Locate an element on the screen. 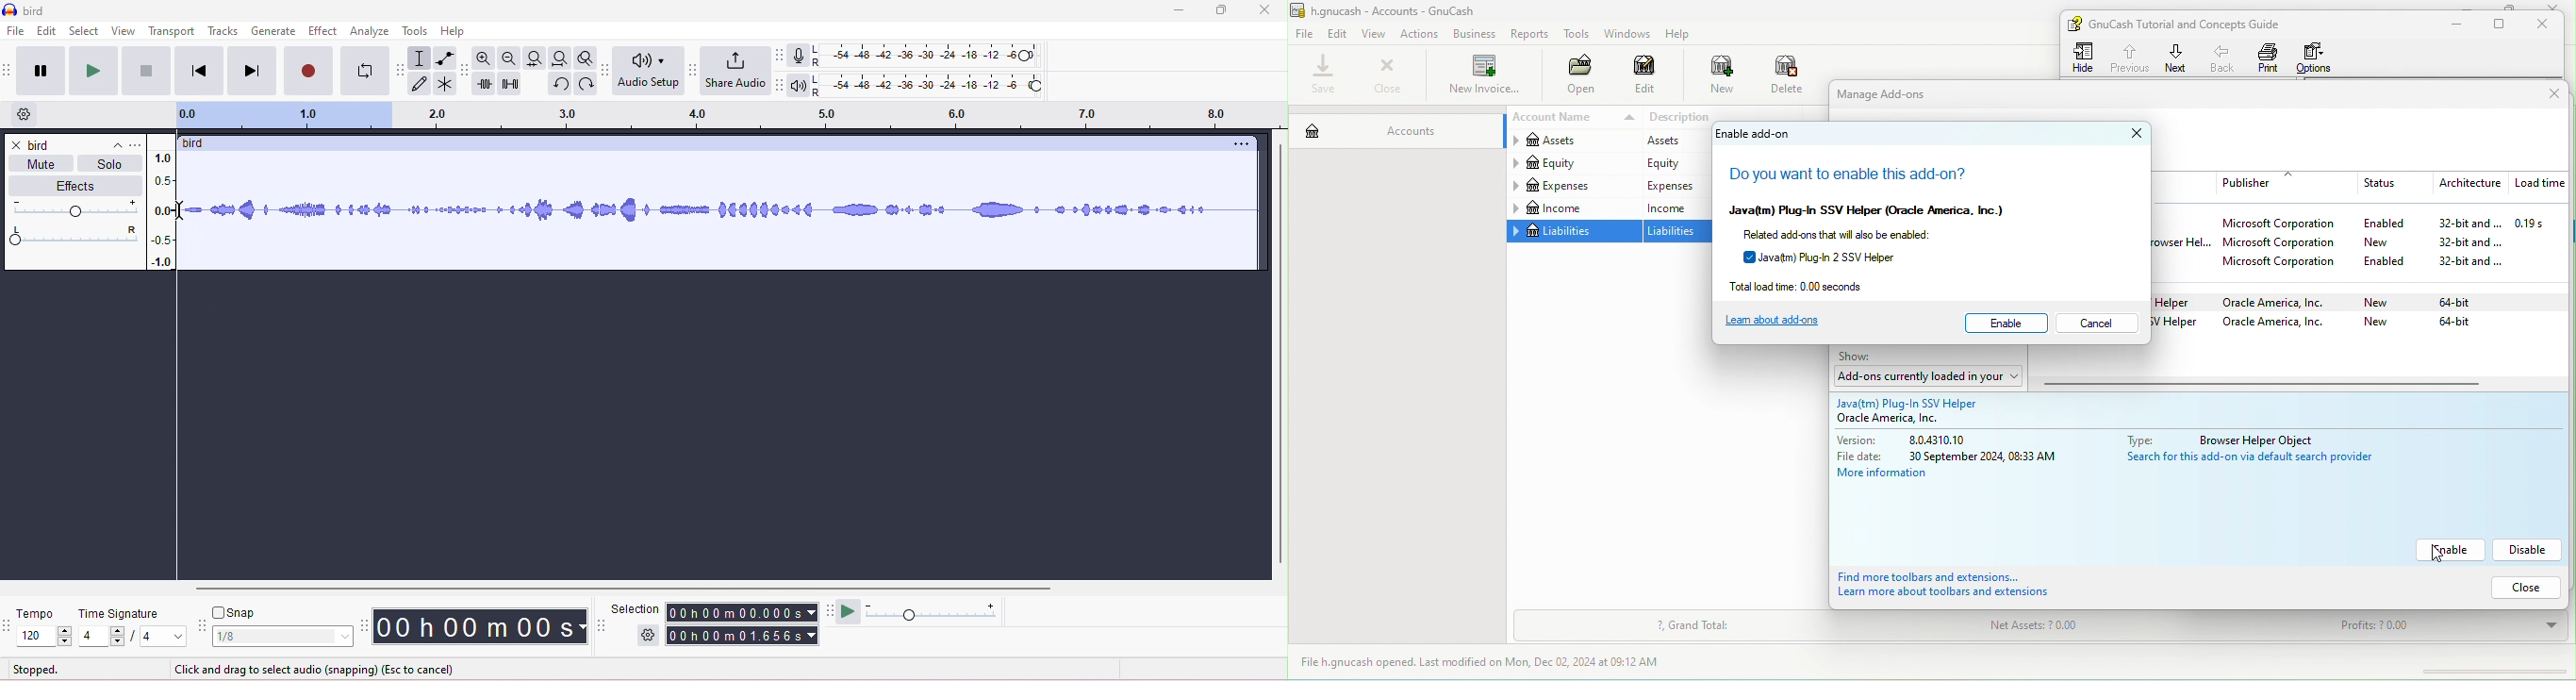 Image resolution: width=2576 pixels, height=700 pixels. income is located at coordinates (1677, 208).